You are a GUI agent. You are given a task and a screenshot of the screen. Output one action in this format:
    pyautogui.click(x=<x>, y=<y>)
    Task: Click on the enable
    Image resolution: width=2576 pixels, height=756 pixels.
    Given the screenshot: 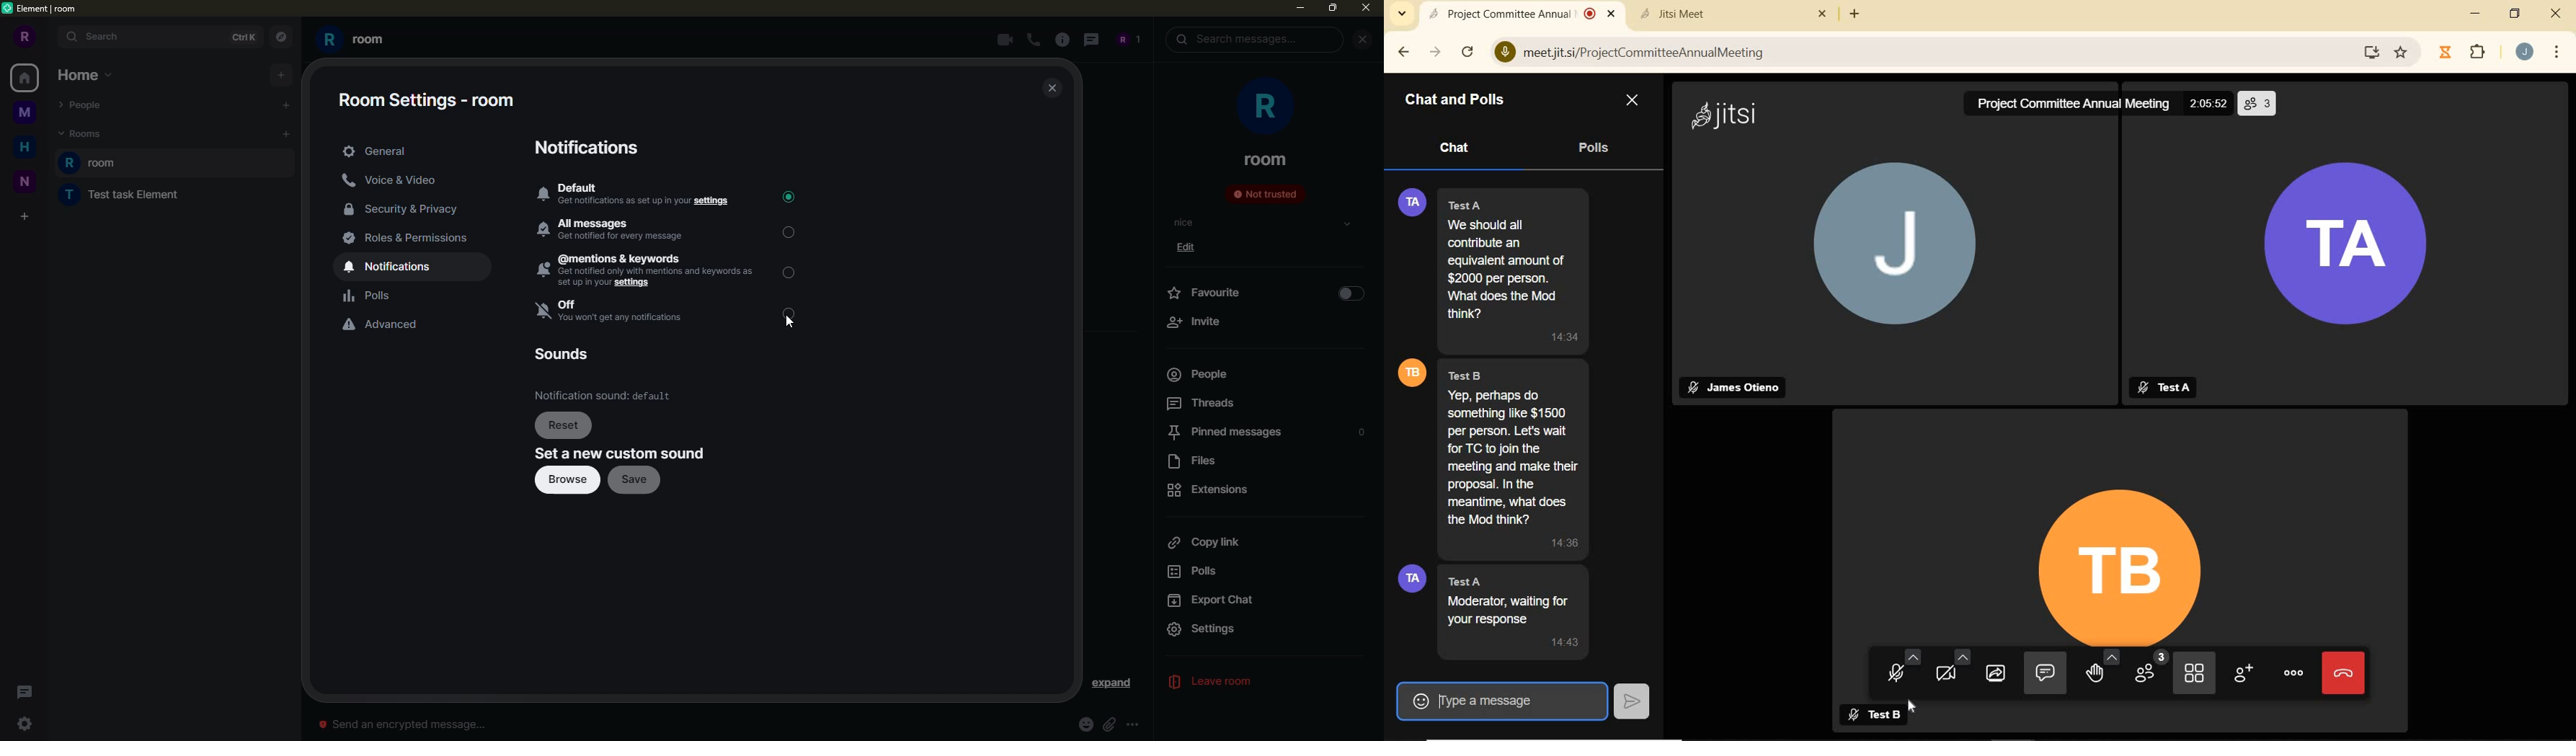 What is the action you would take?
    pyautogui.click(x=1351, y=294)
    